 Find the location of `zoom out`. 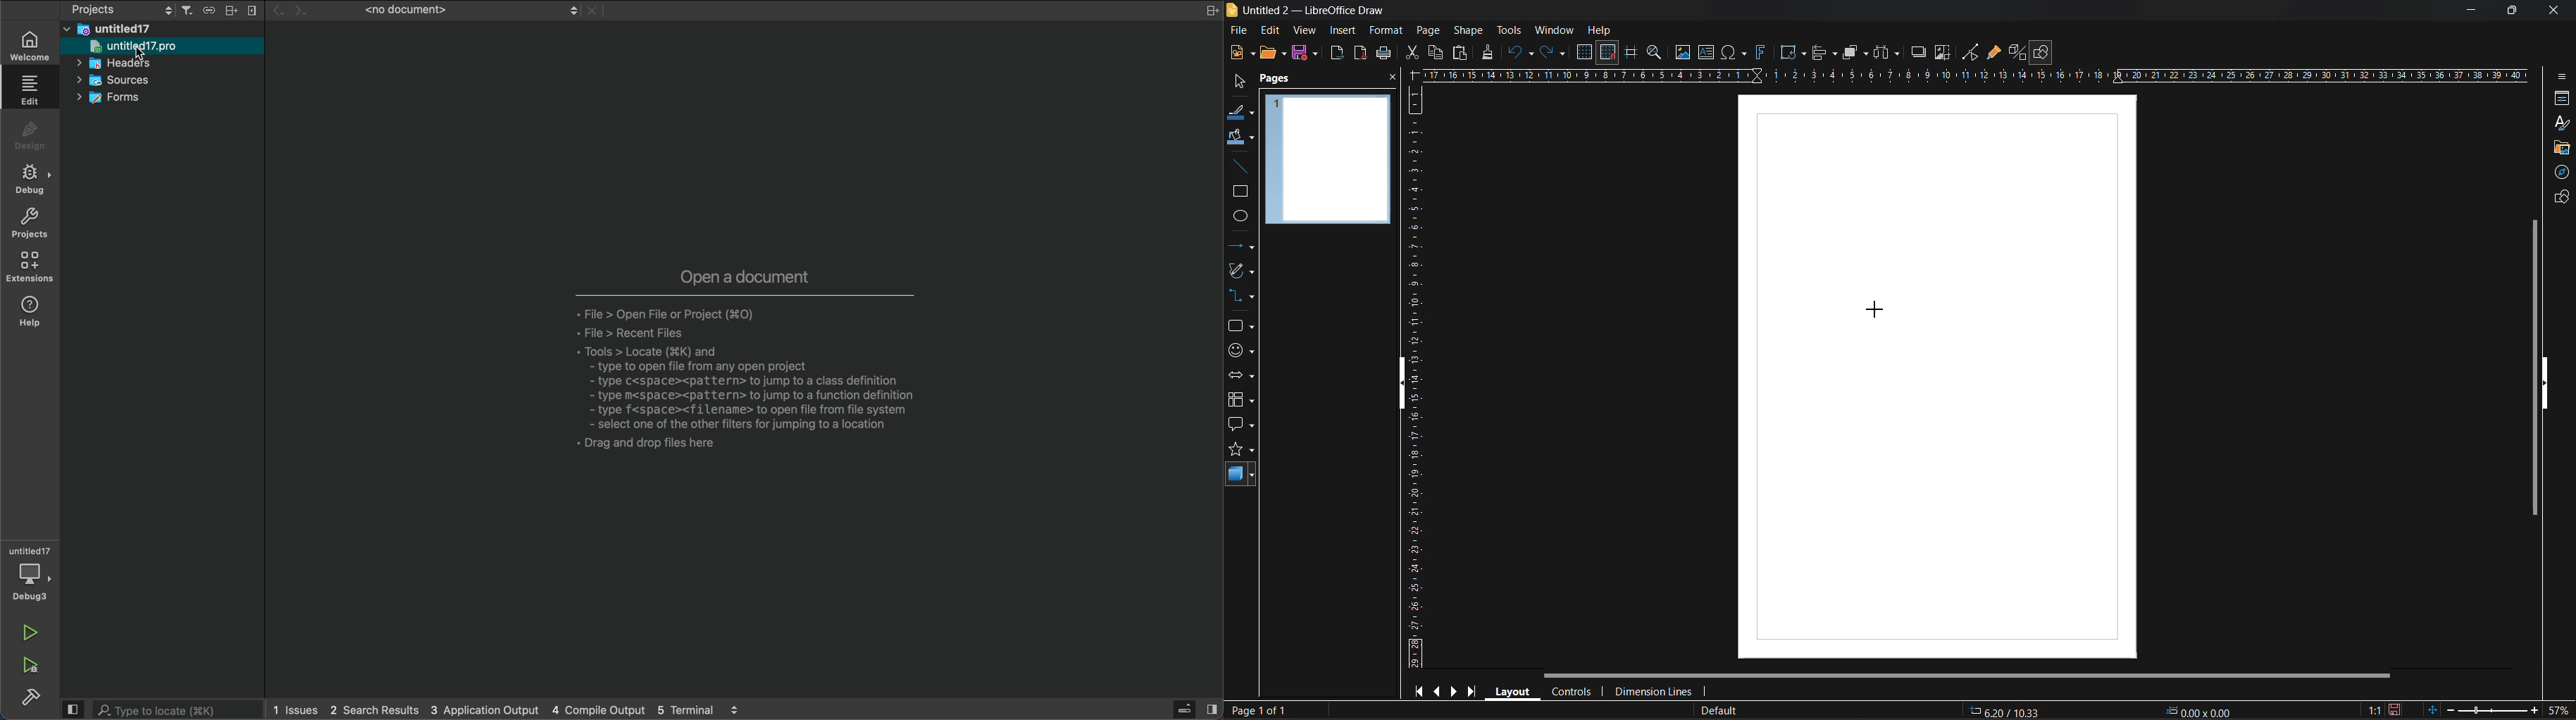

zoom out is located at coordinates (2450, 708).